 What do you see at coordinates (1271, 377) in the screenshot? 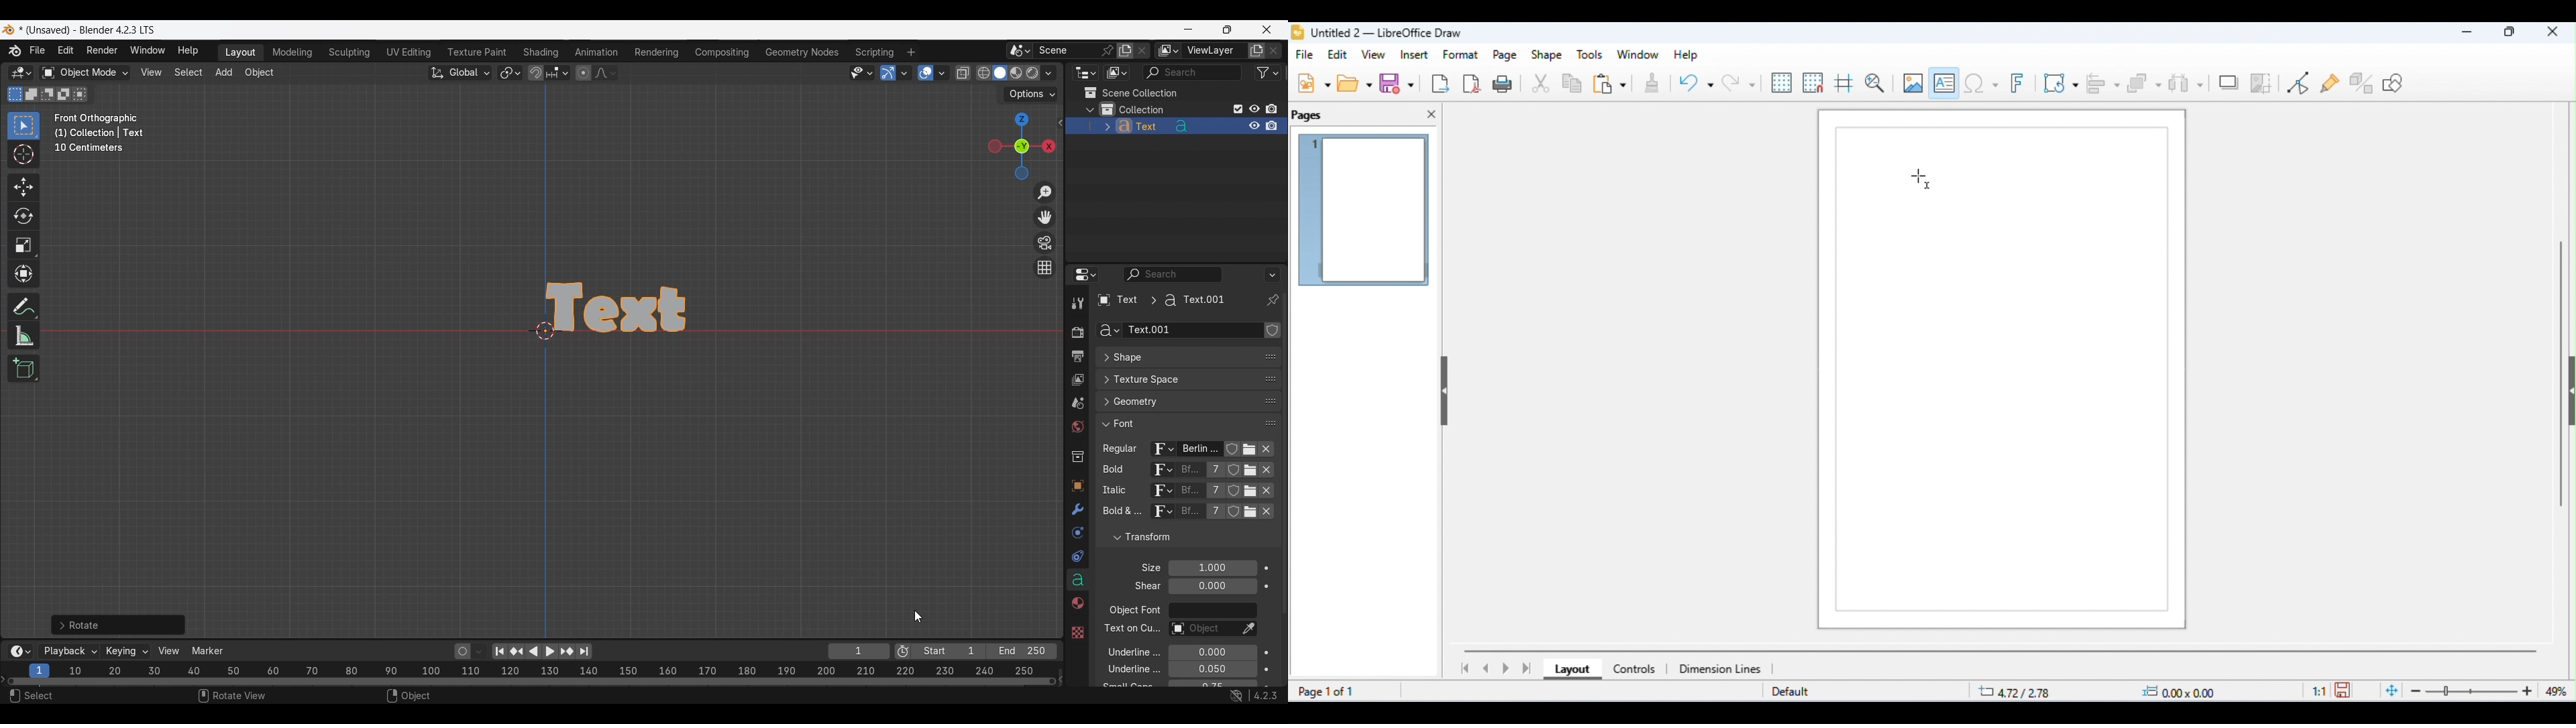
I see `change position` at bounding box center [1271, 377].